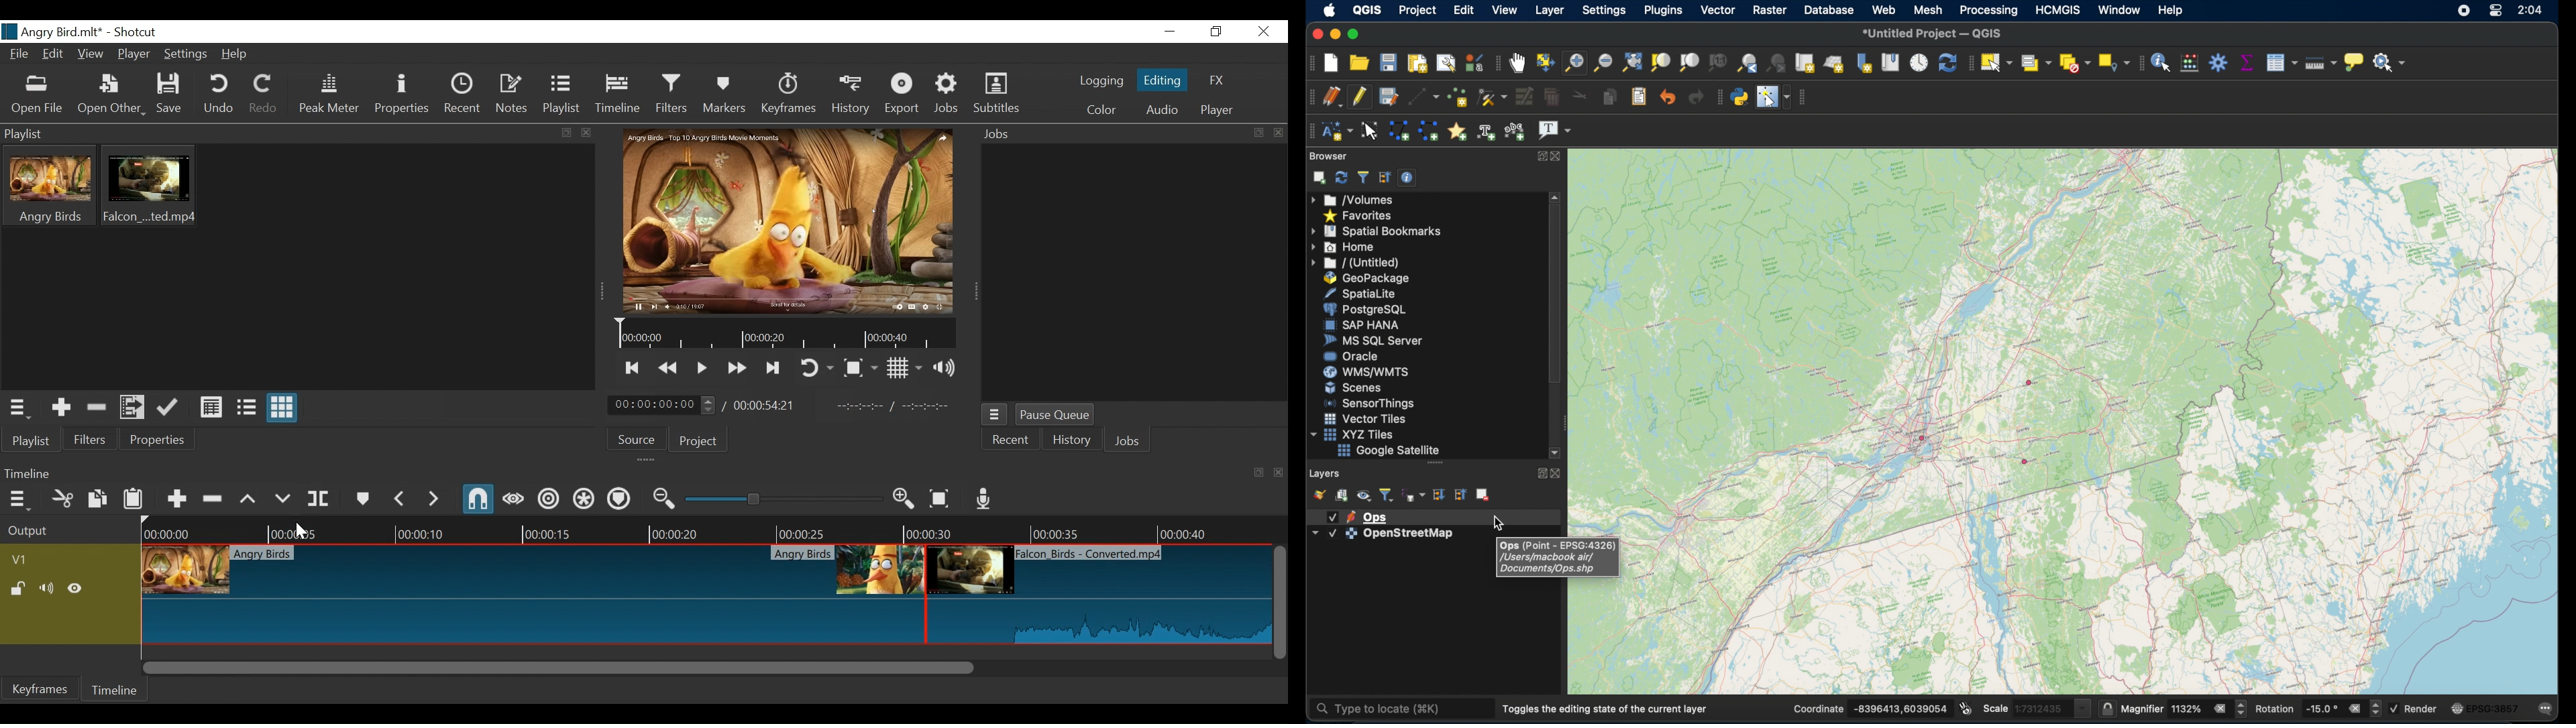  Describe the element at coordinates (724, 95) in the screenshot. I see `Markers` at that location.